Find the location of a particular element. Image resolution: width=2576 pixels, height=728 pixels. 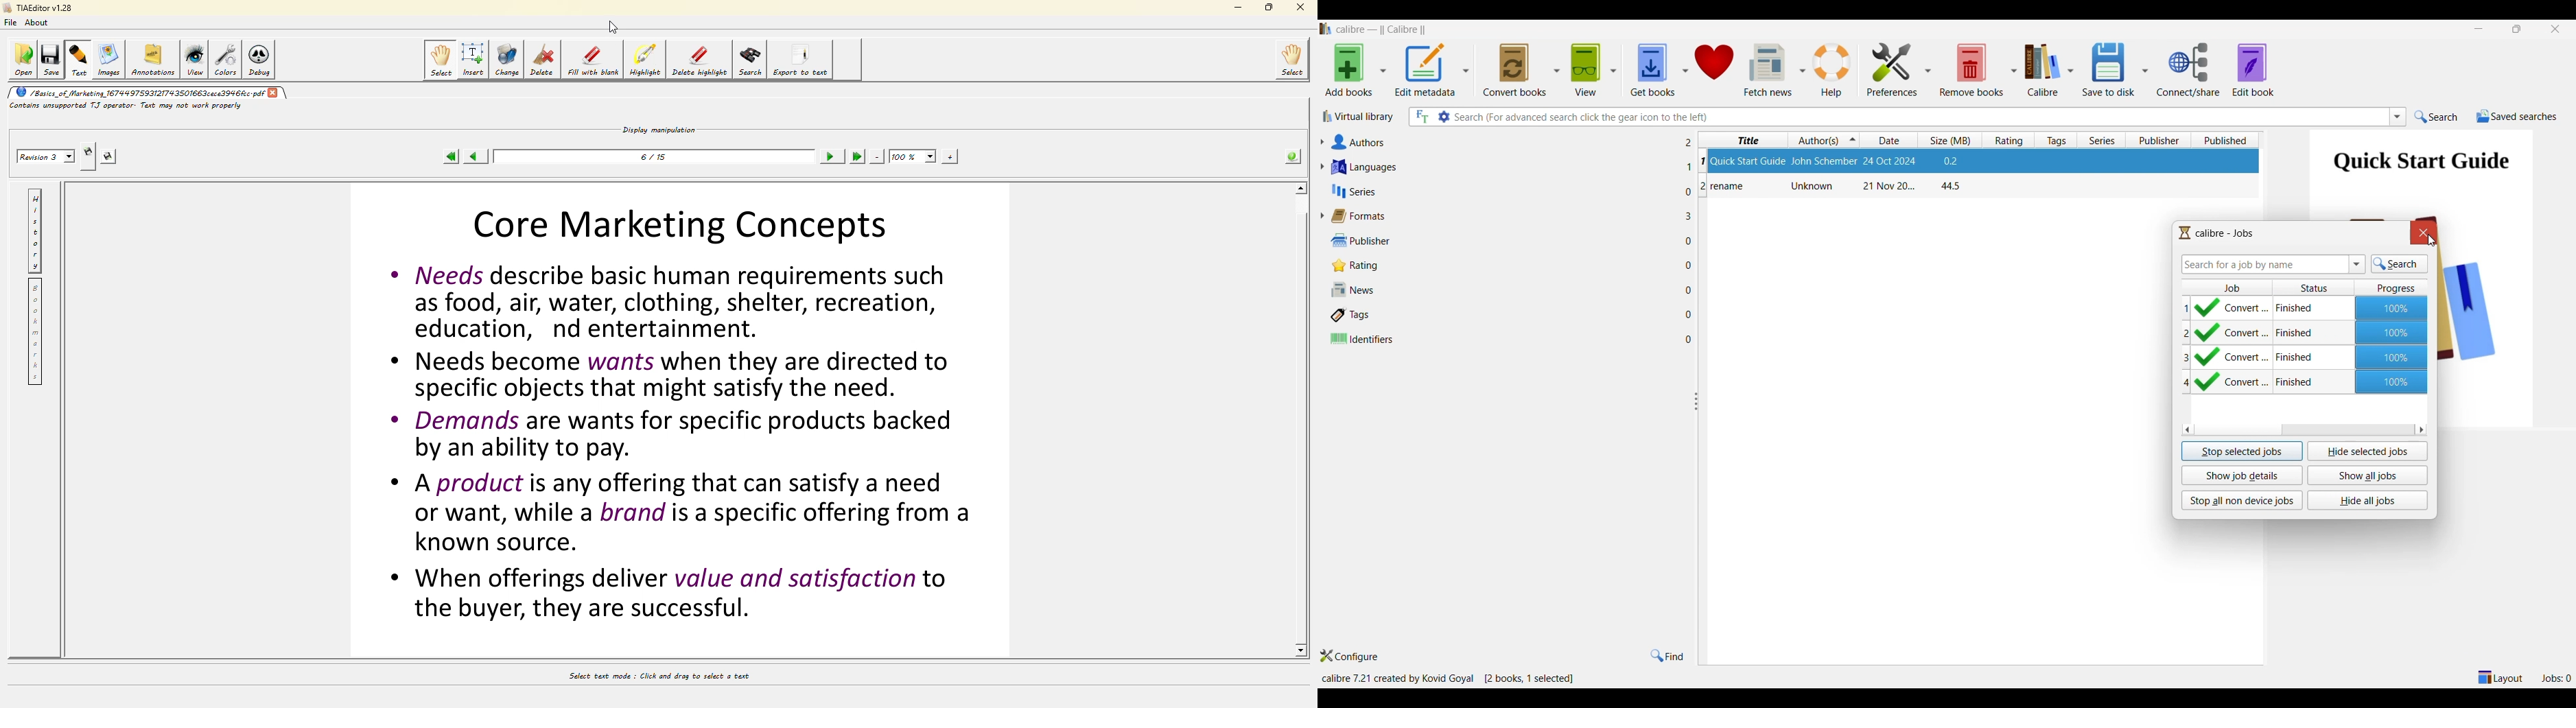

Tags is located at coordinates (1502, 315).